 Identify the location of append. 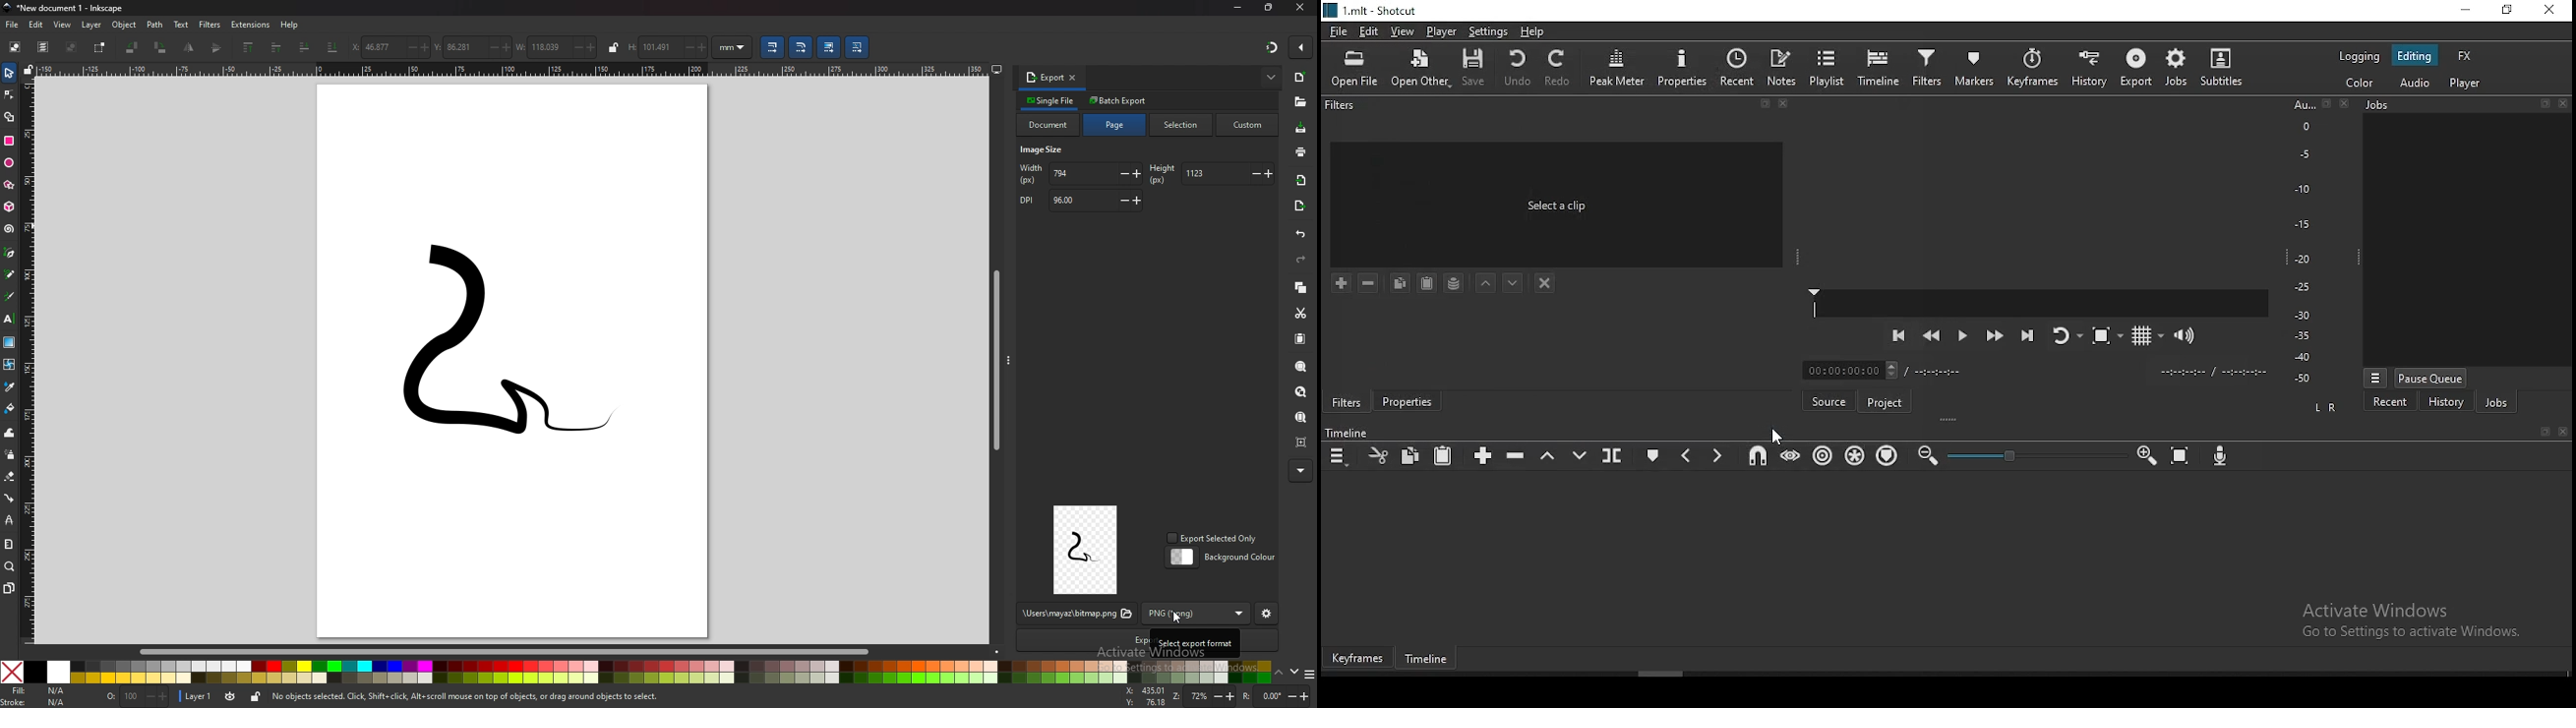
(1485, 455).